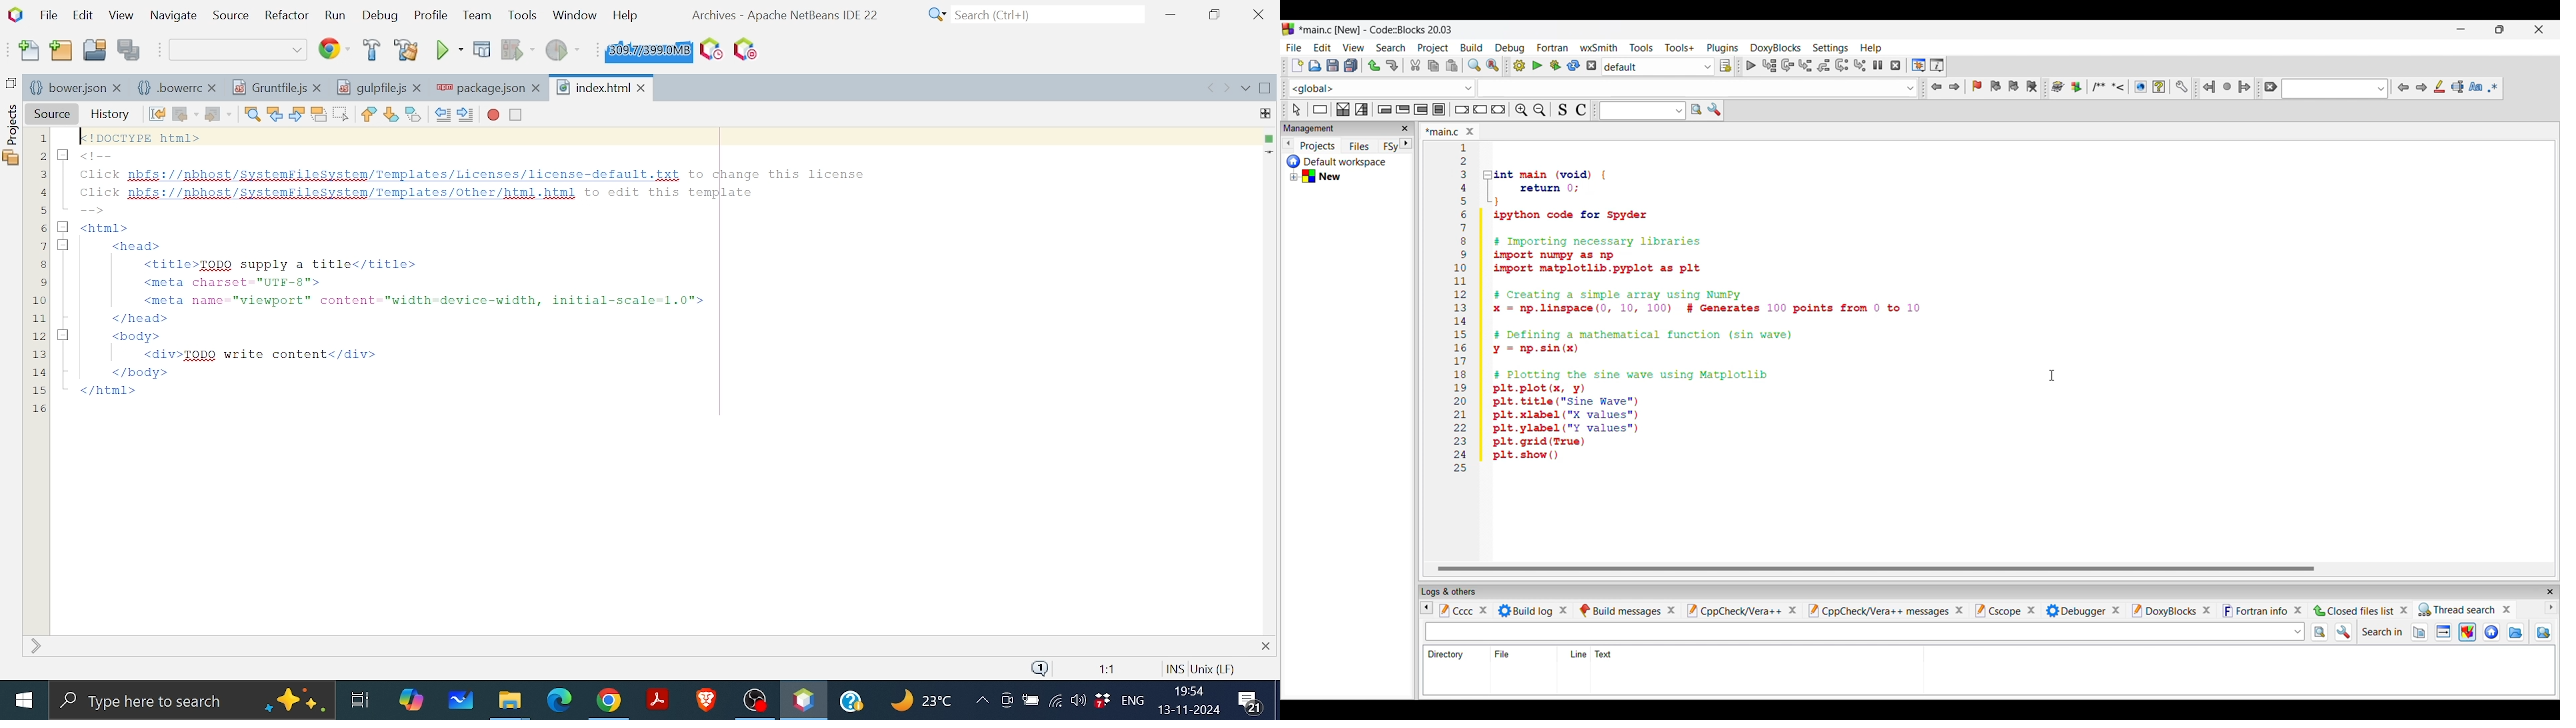 The image size is (2576, 728). Describe the element at coordinates (14, 14) in the screenshot. I see `NetBeans logo` at that location.